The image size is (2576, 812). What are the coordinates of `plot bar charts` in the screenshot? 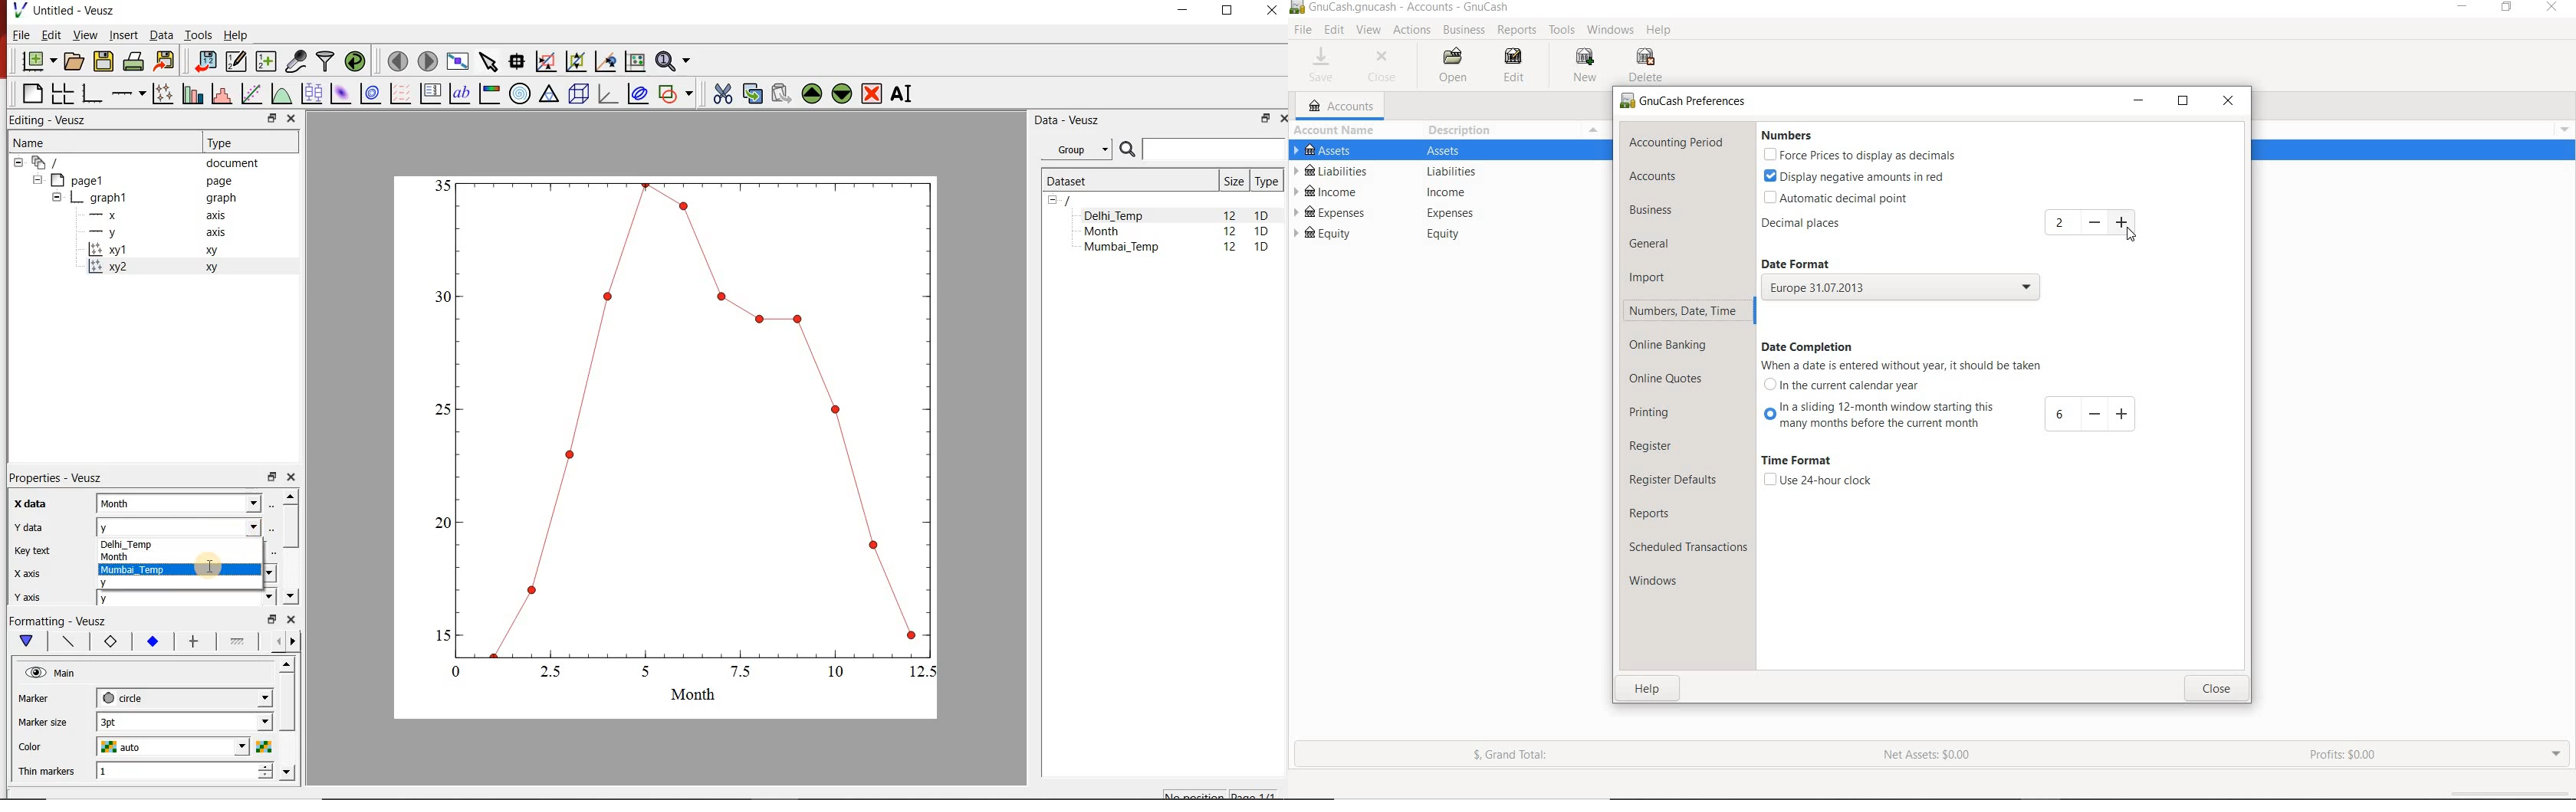 It's located at (190, 94).